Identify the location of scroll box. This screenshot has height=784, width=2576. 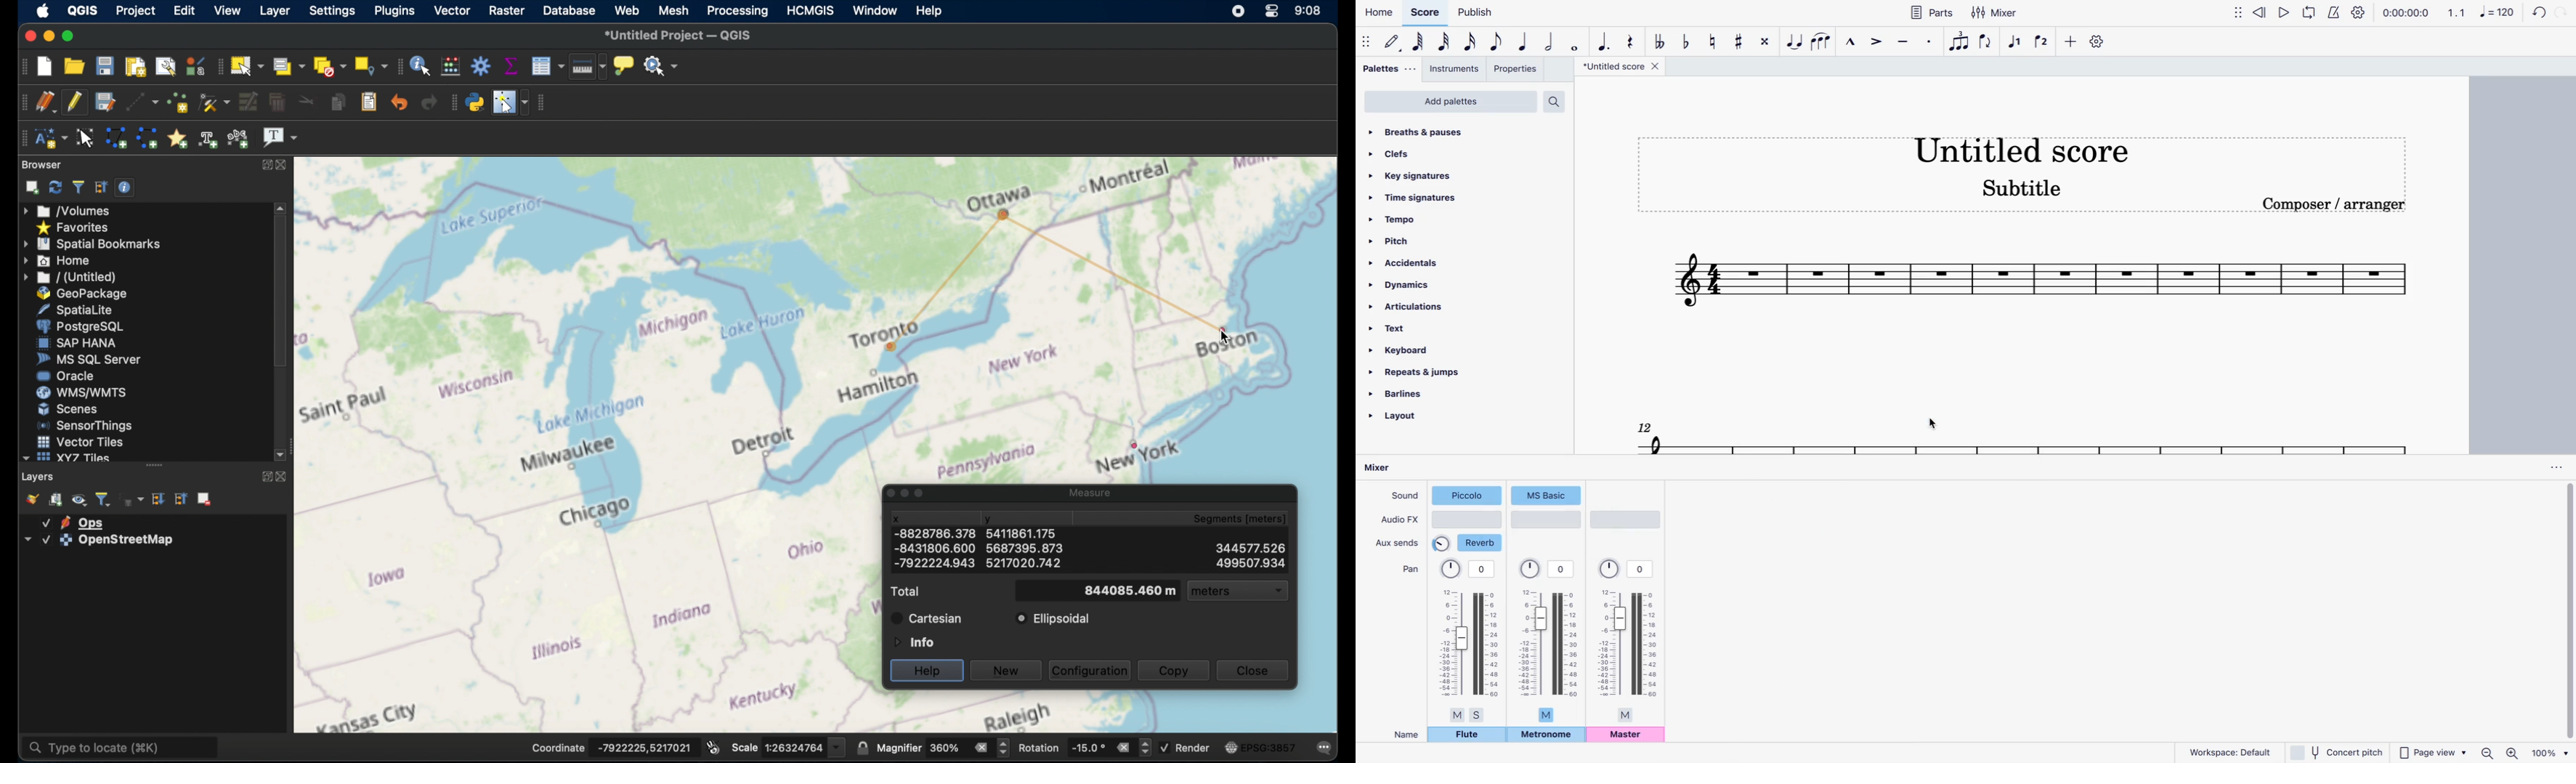
(280, 295).